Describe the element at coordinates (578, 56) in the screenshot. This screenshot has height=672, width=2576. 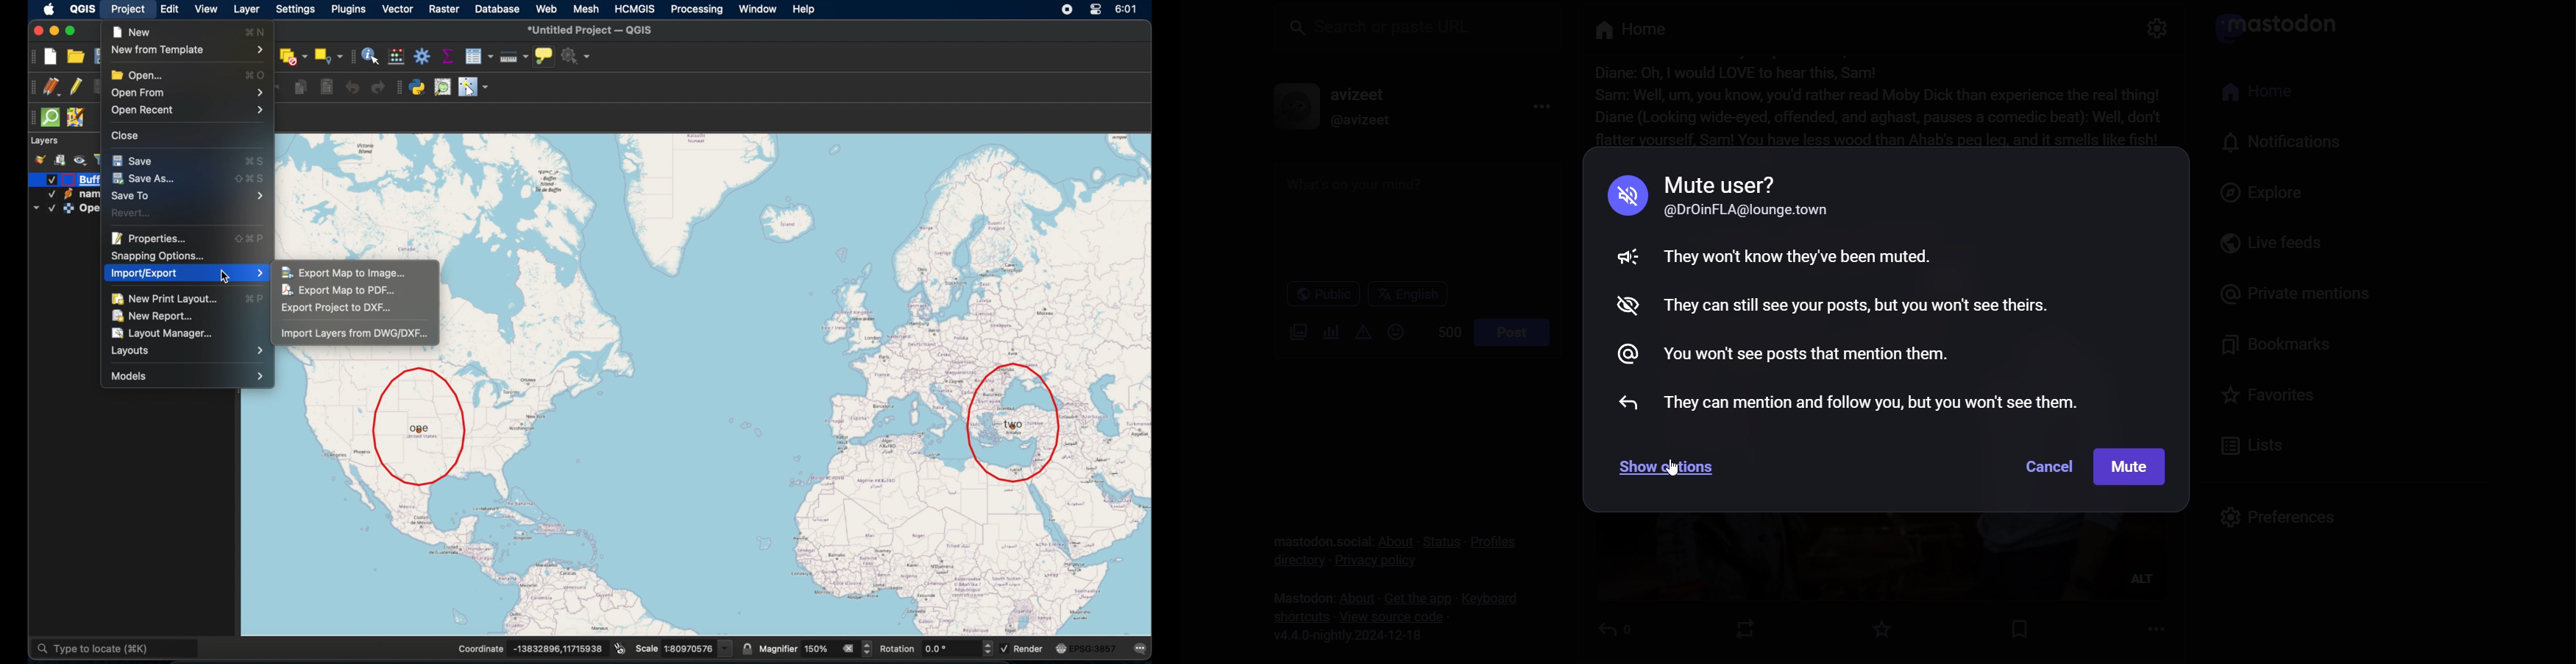
I see `no action selected` at that location.